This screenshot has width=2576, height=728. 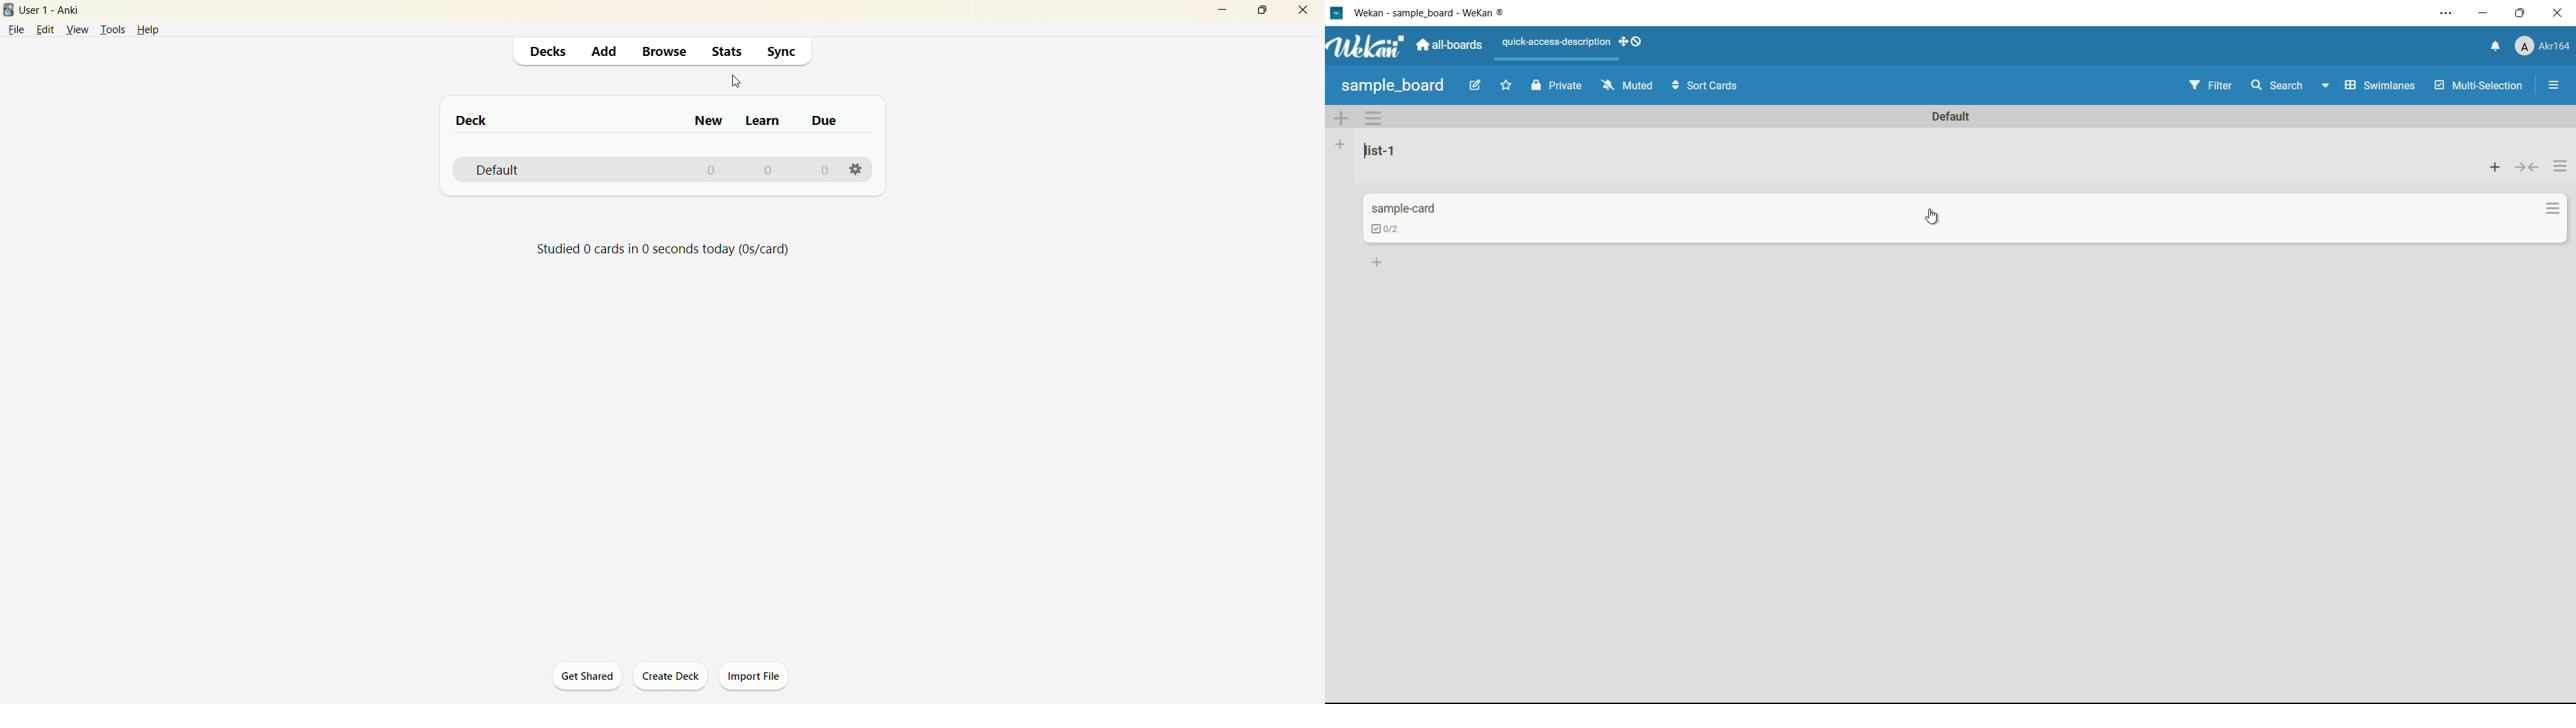 I want to click on card name, so click(x=1404, y=208).